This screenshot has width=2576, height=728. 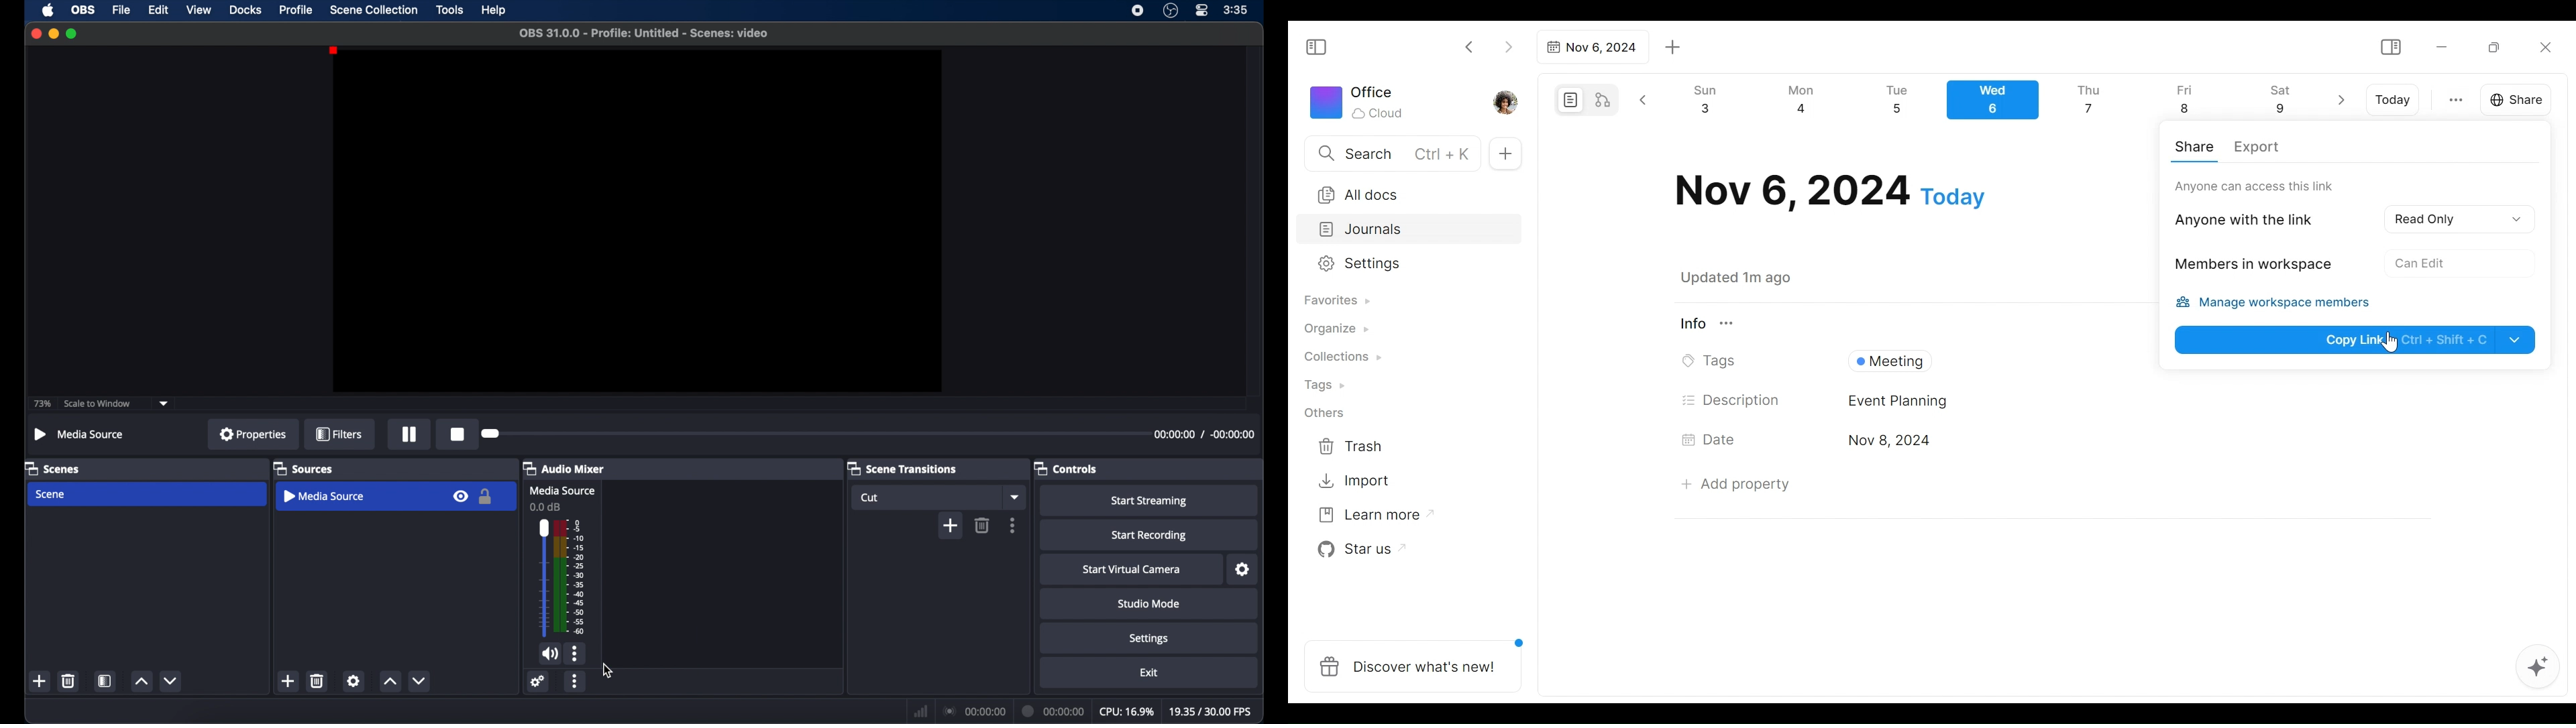 What do you see at coordinates (325, 495) in the screenshot?
I see `media source` at bounding box center [325, 495].